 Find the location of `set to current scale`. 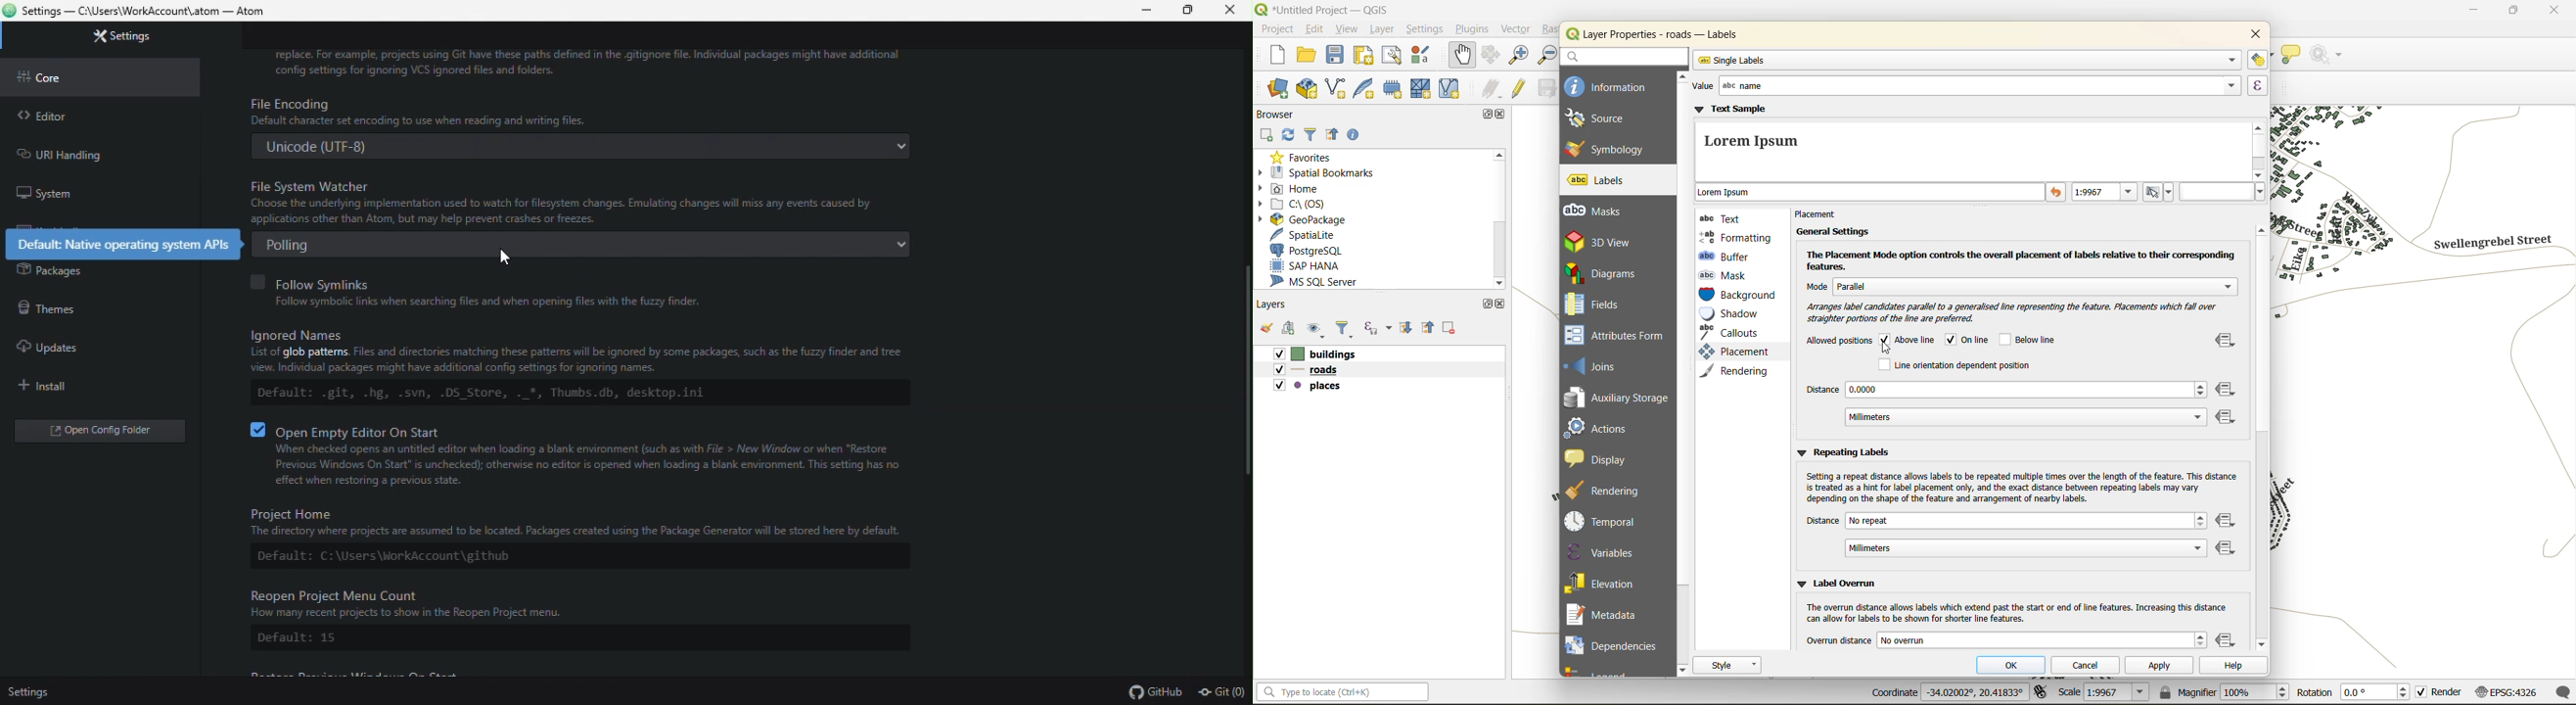

set to current scale is located at coordinates (2159, 192).